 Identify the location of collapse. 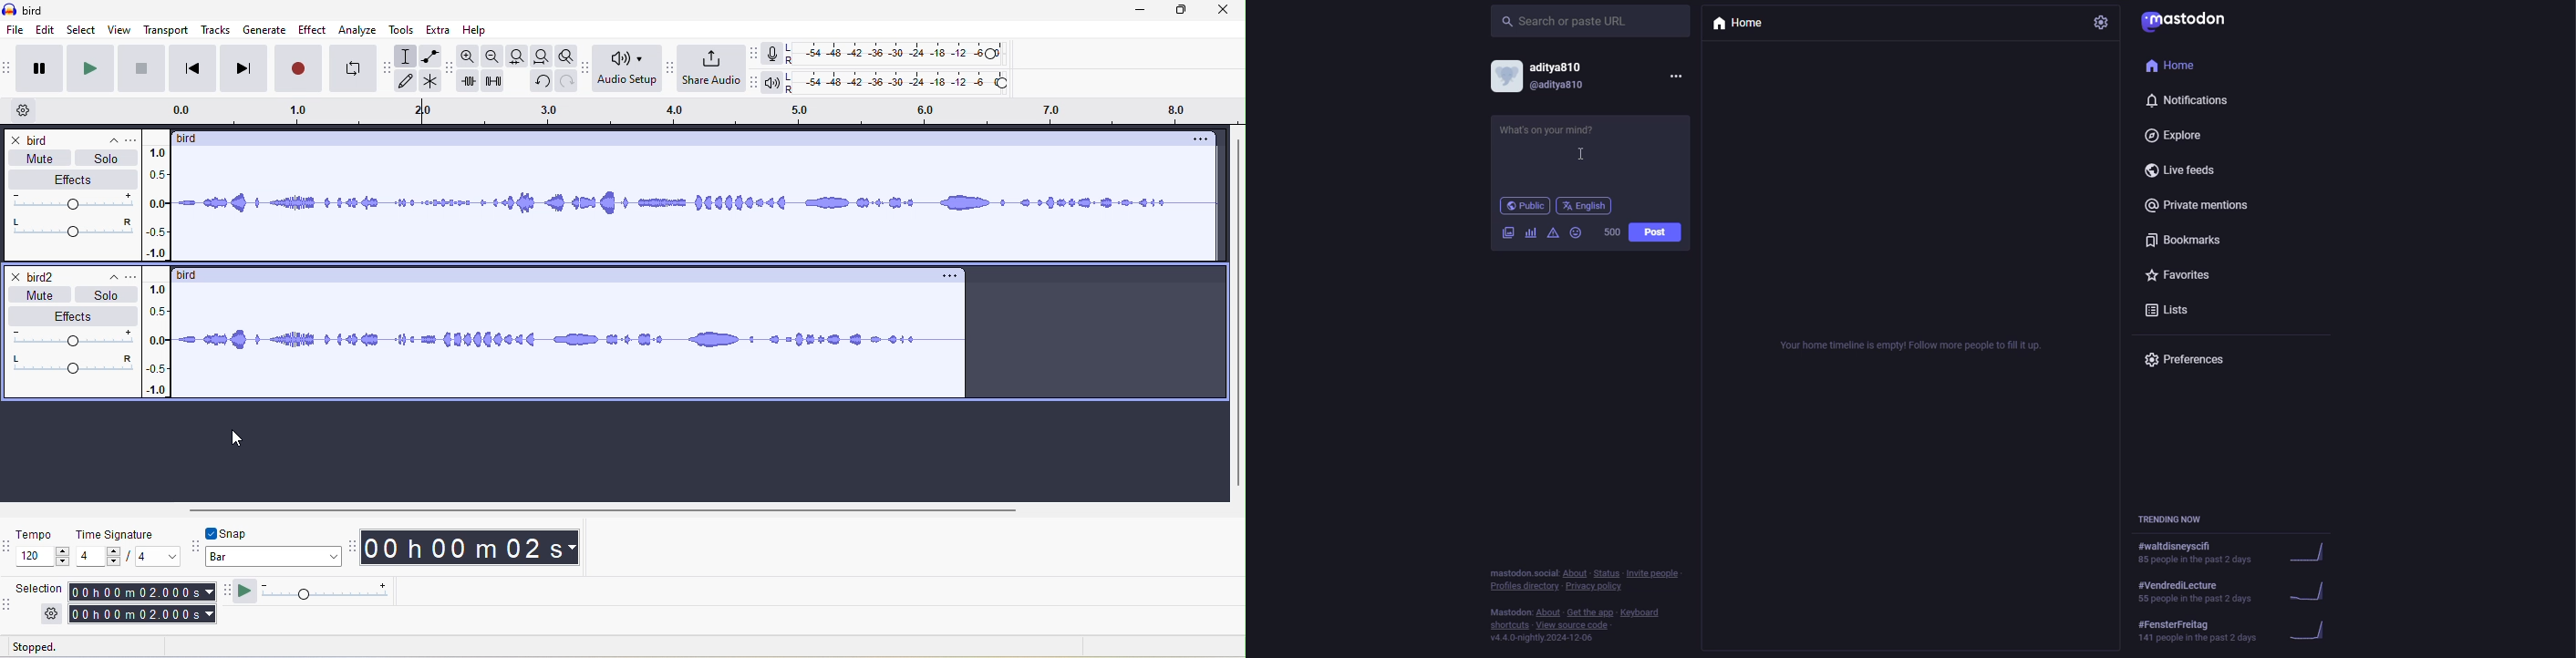
(106, 276).